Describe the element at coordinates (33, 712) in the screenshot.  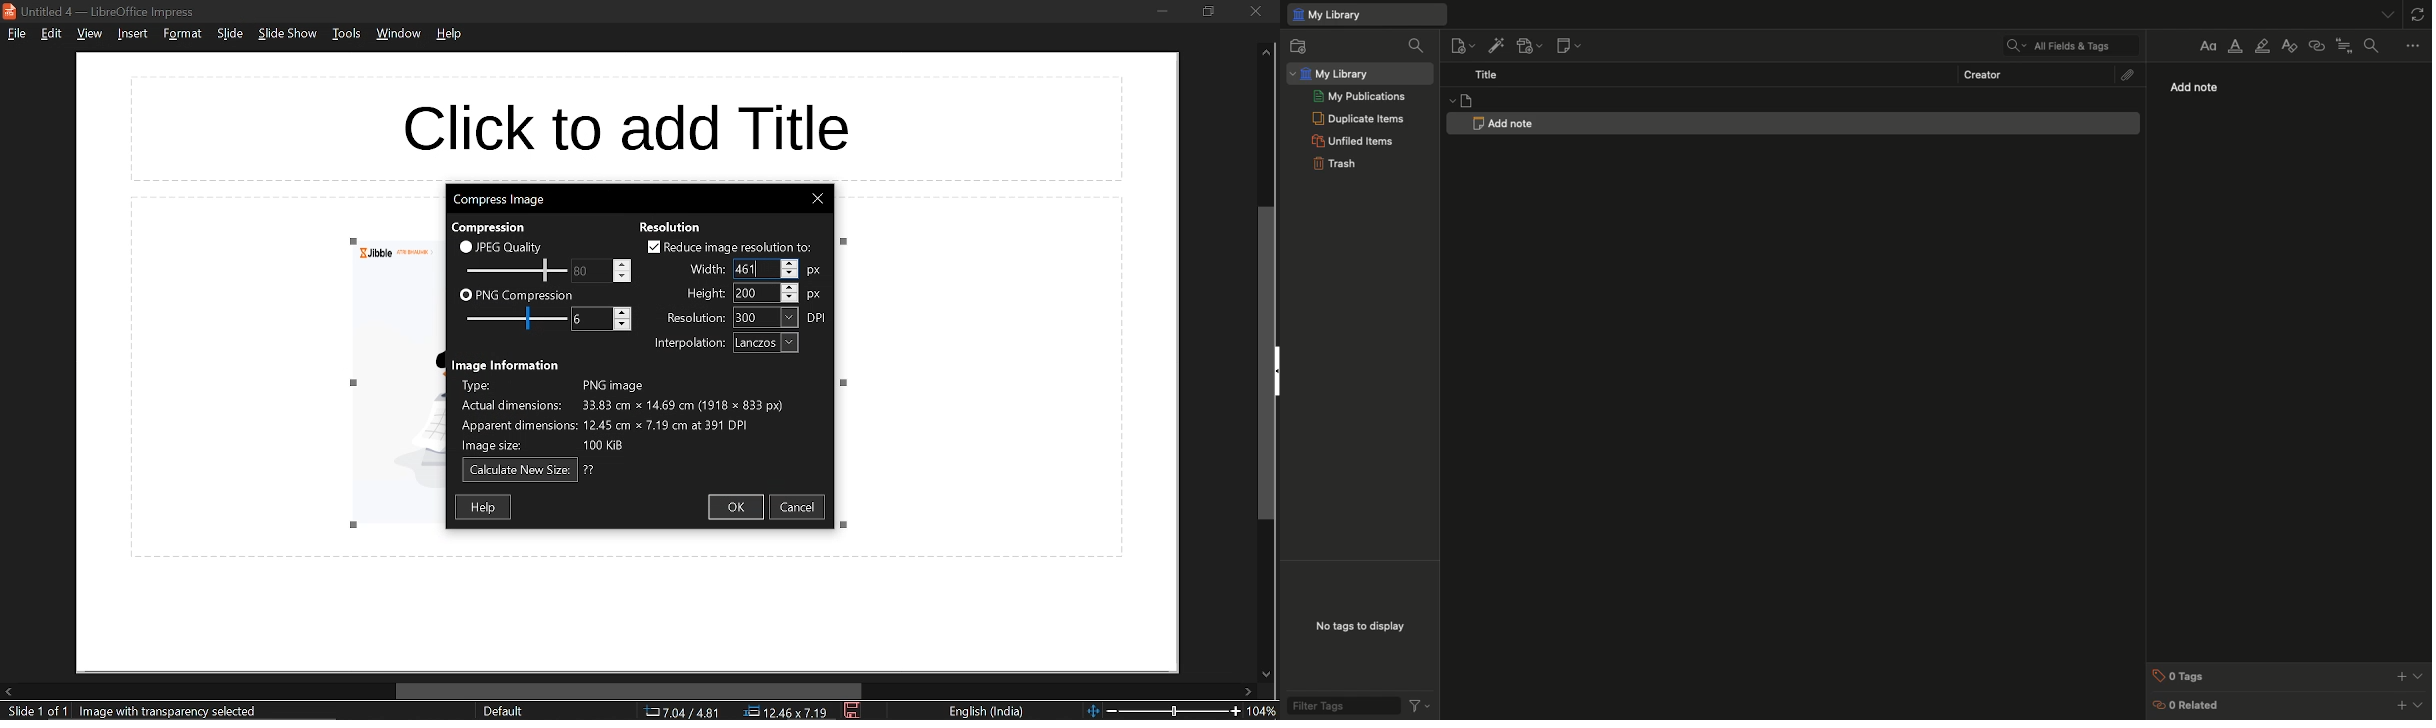
I see `current slide` at that location.